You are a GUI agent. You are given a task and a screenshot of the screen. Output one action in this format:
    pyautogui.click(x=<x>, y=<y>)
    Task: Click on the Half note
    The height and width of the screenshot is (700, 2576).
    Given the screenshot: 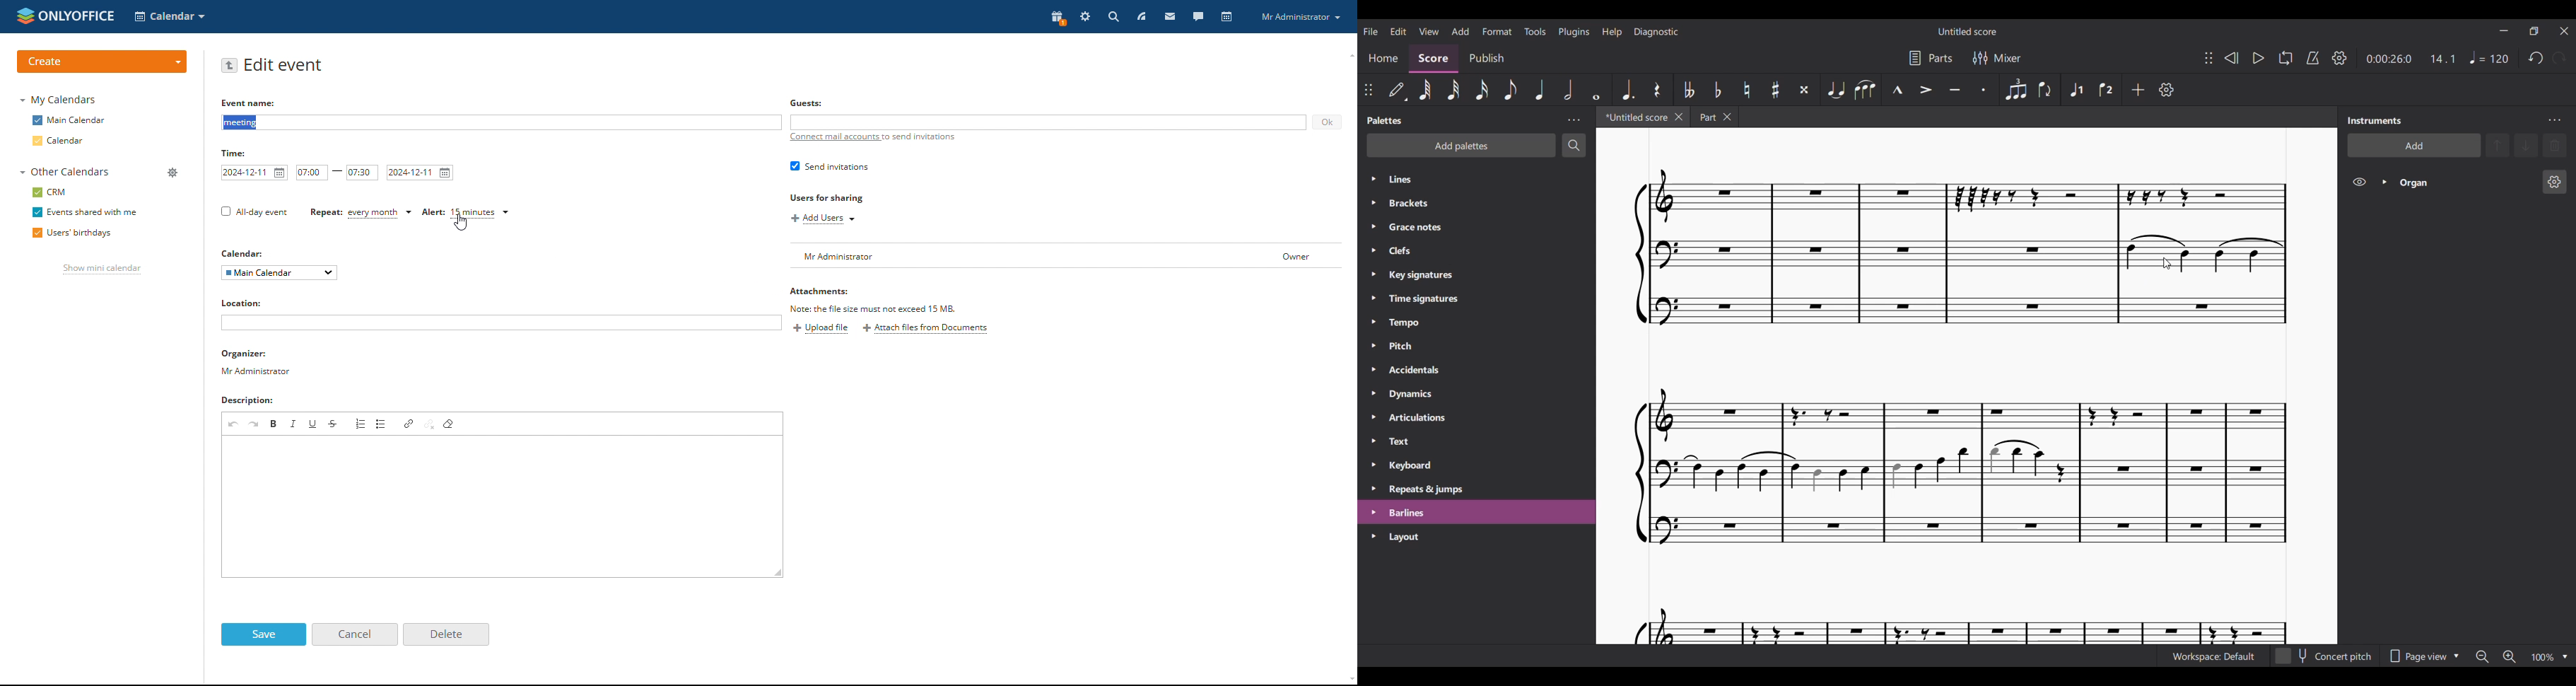 What is the action you would take?
    pyautogui.click(x=1569, y=90)
    